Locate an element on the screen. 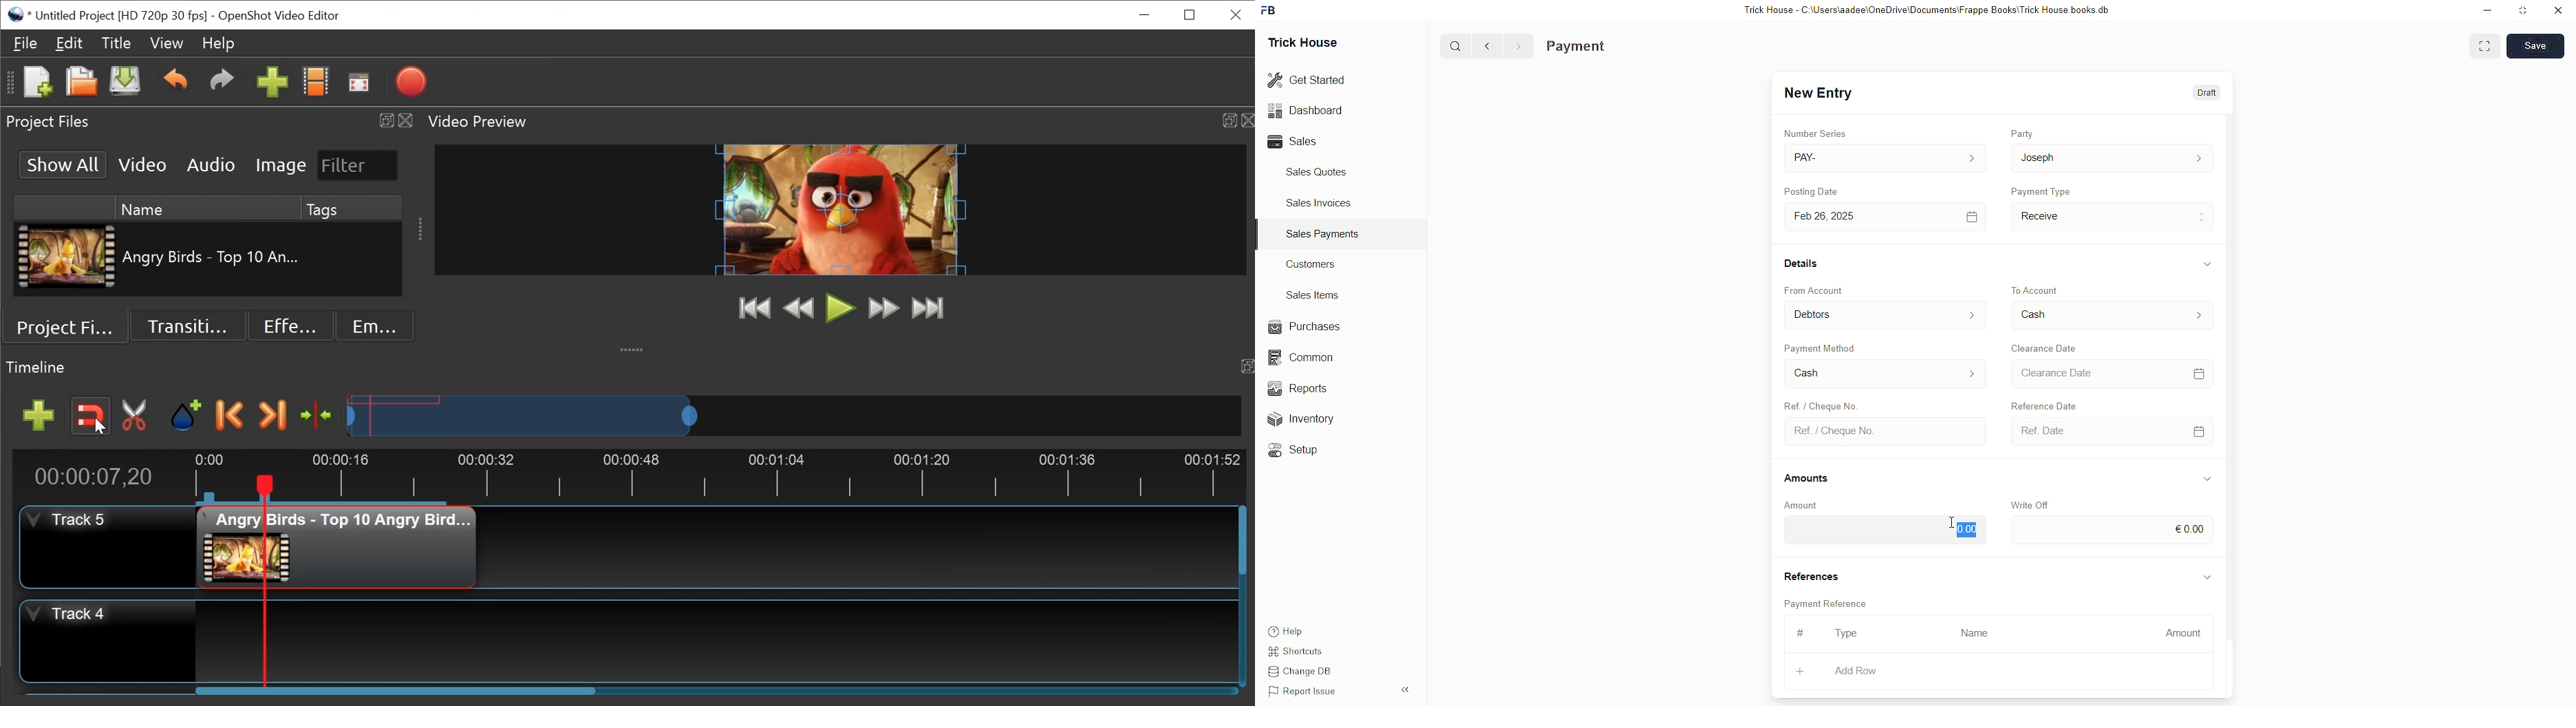 This screenshot has height=728, width=2576. Reports is located at coordinates (1307, 387).